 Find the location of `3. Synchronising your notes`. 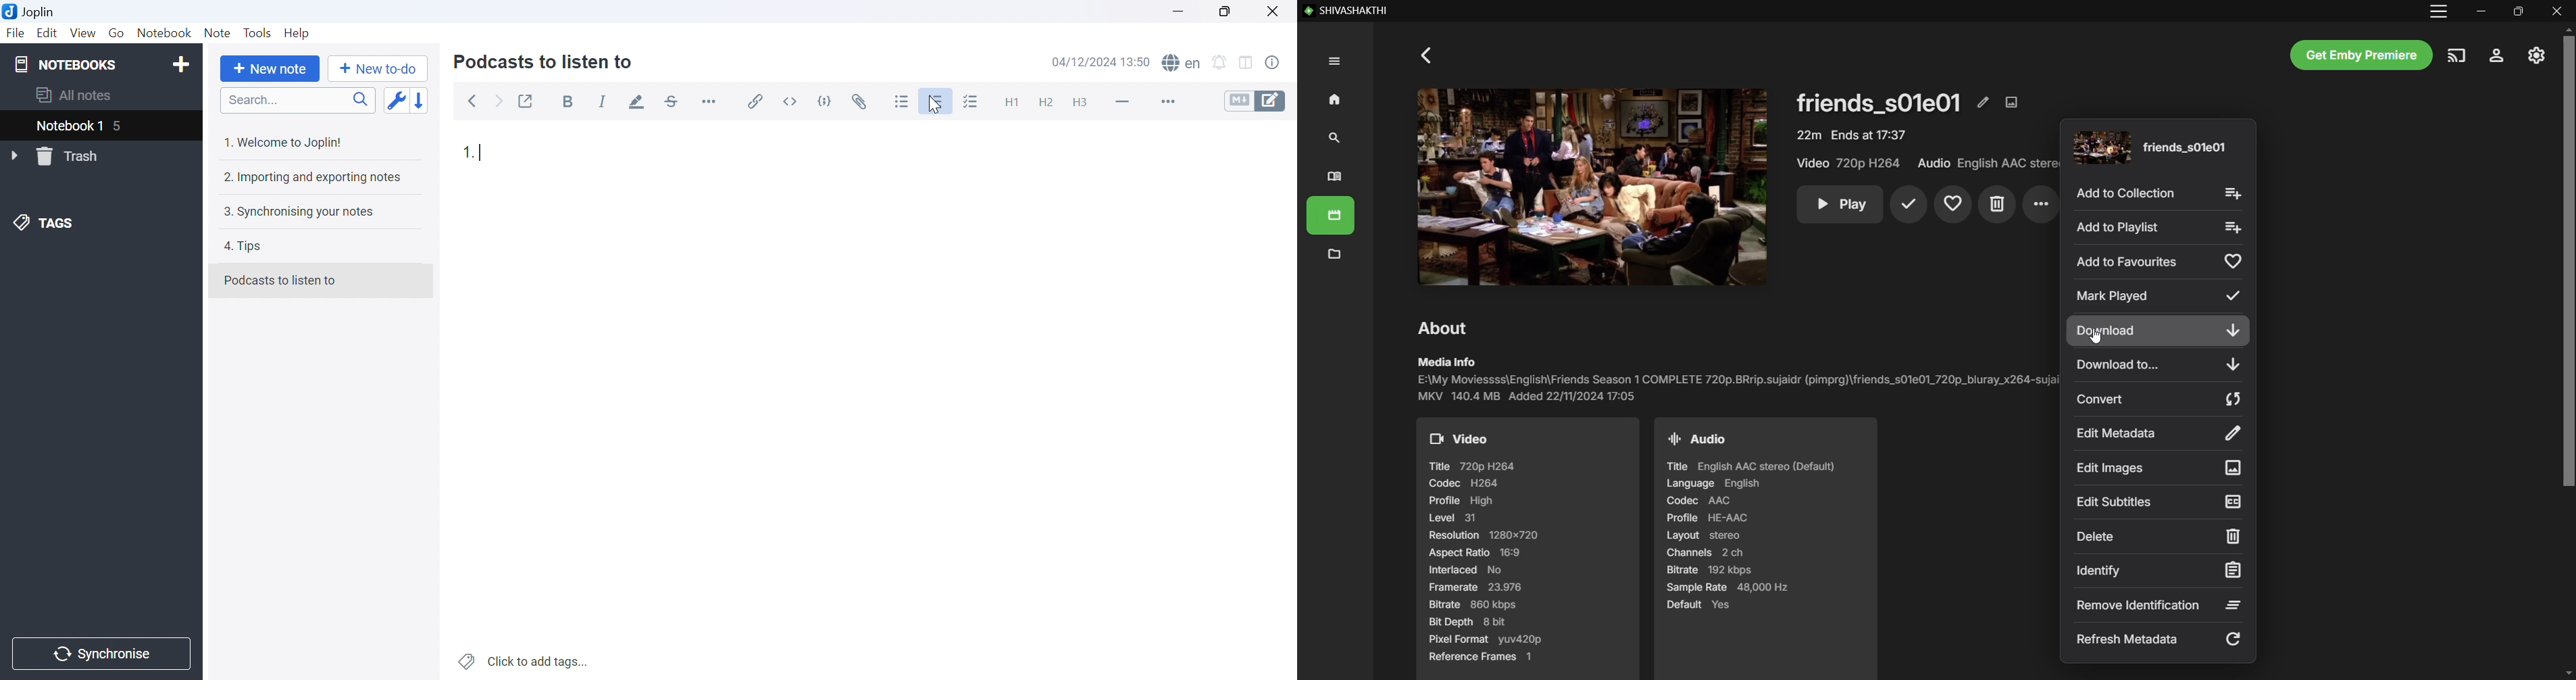

3. Synchronising your notes is located at coordinates (299, 214).